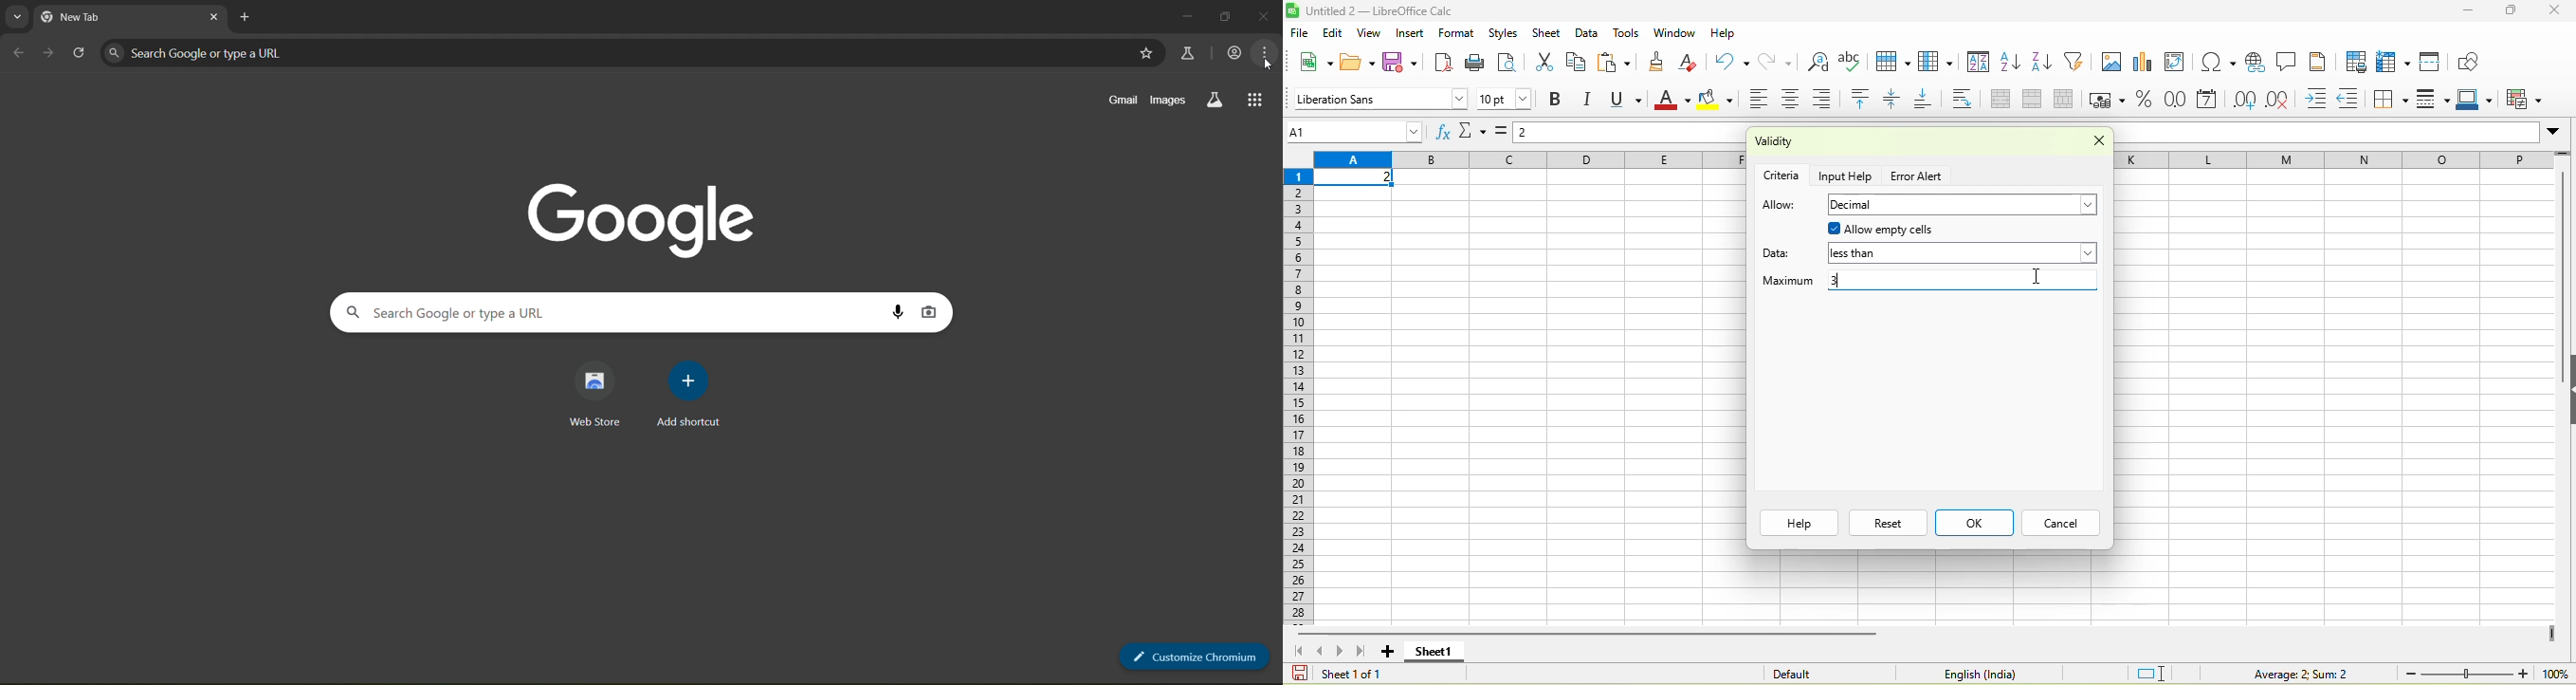  What do you see at coordinates (898, 311) in the screenshot?
I see `voice search` at bounding box center [898, 311].